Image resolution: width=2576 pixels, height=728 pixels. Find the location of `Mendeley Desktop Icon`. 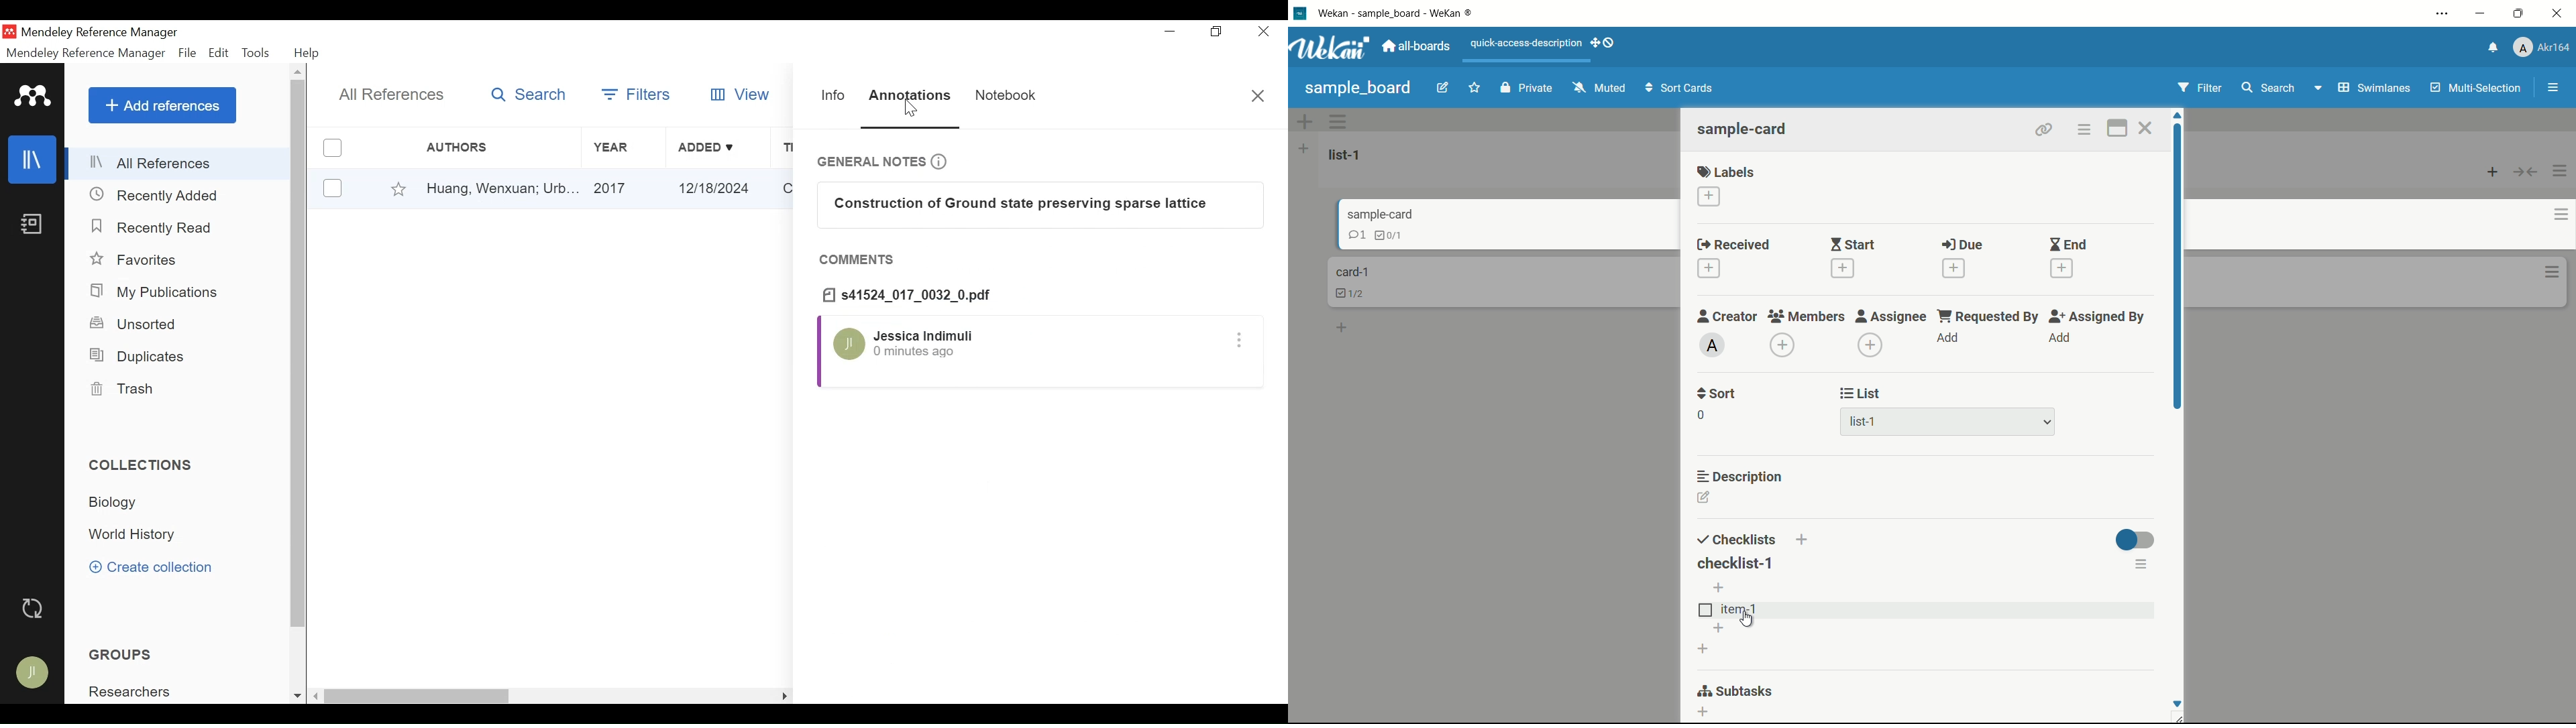

Mendeley Desktop Icon is located at coordinates (9, 32).